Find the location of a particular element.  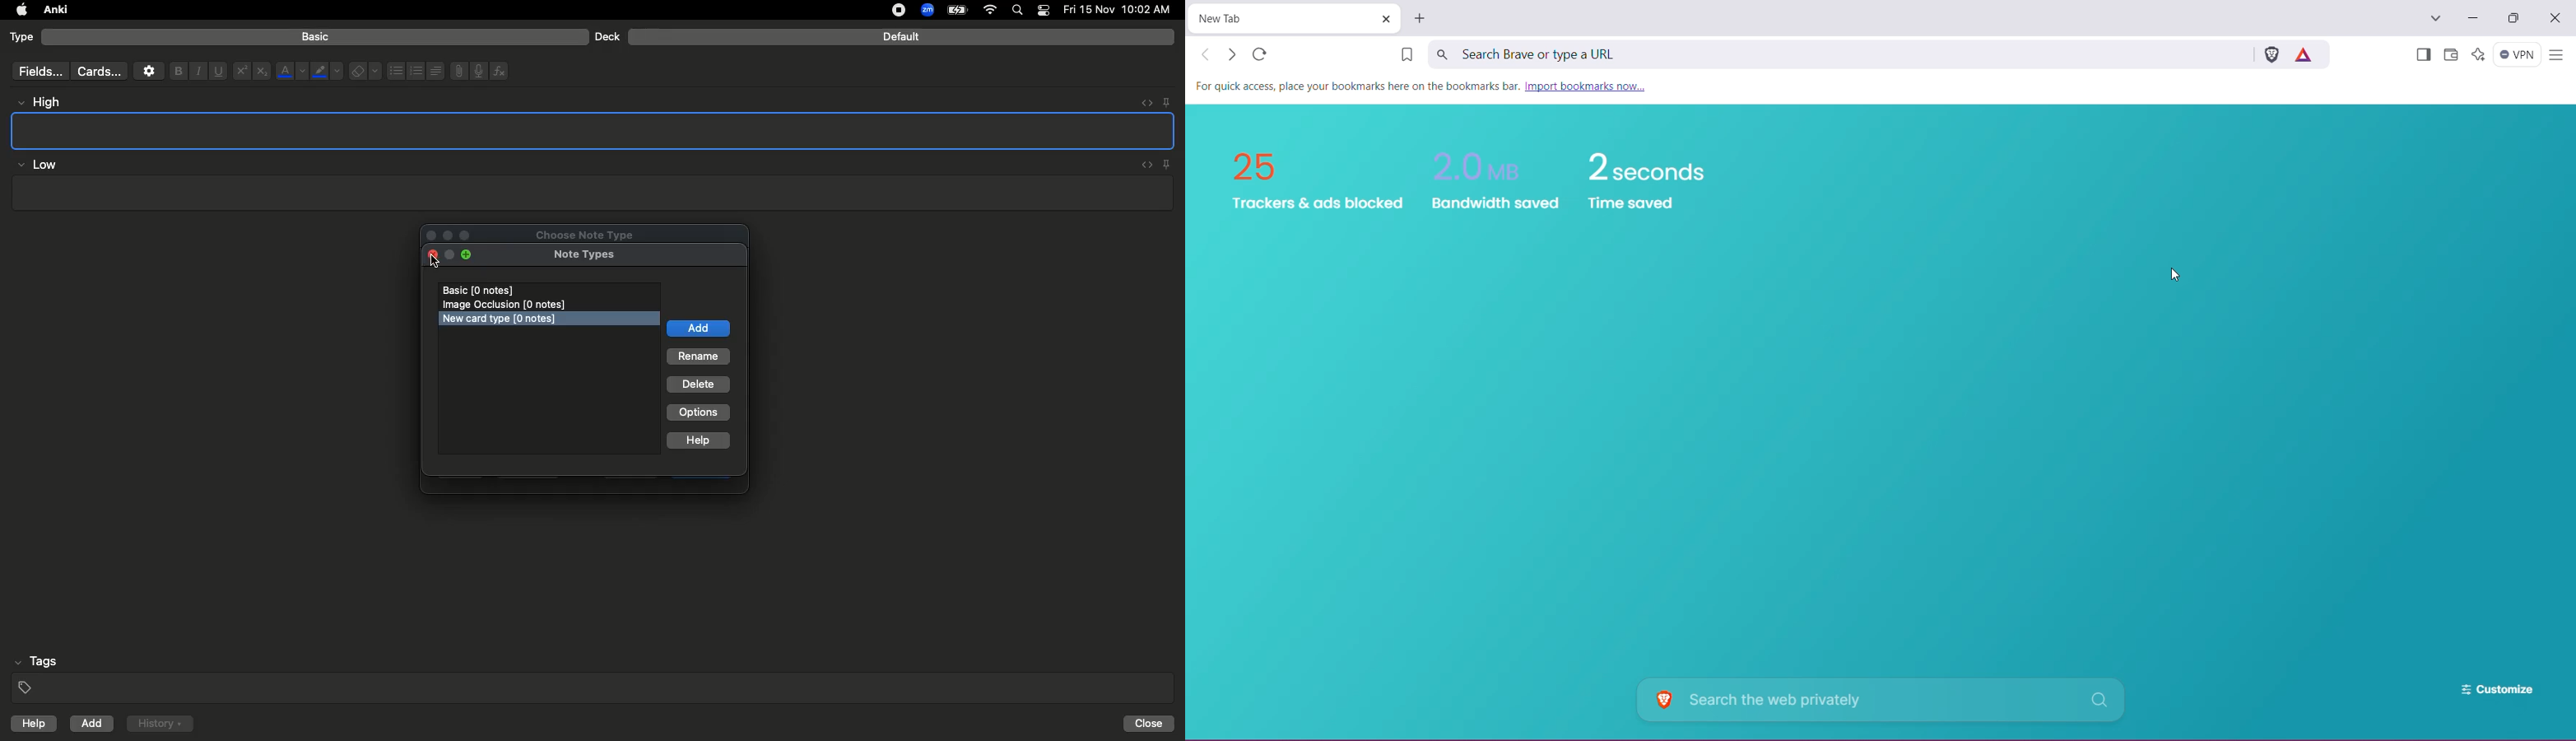

Subscript is located at coordinates (262, 72).